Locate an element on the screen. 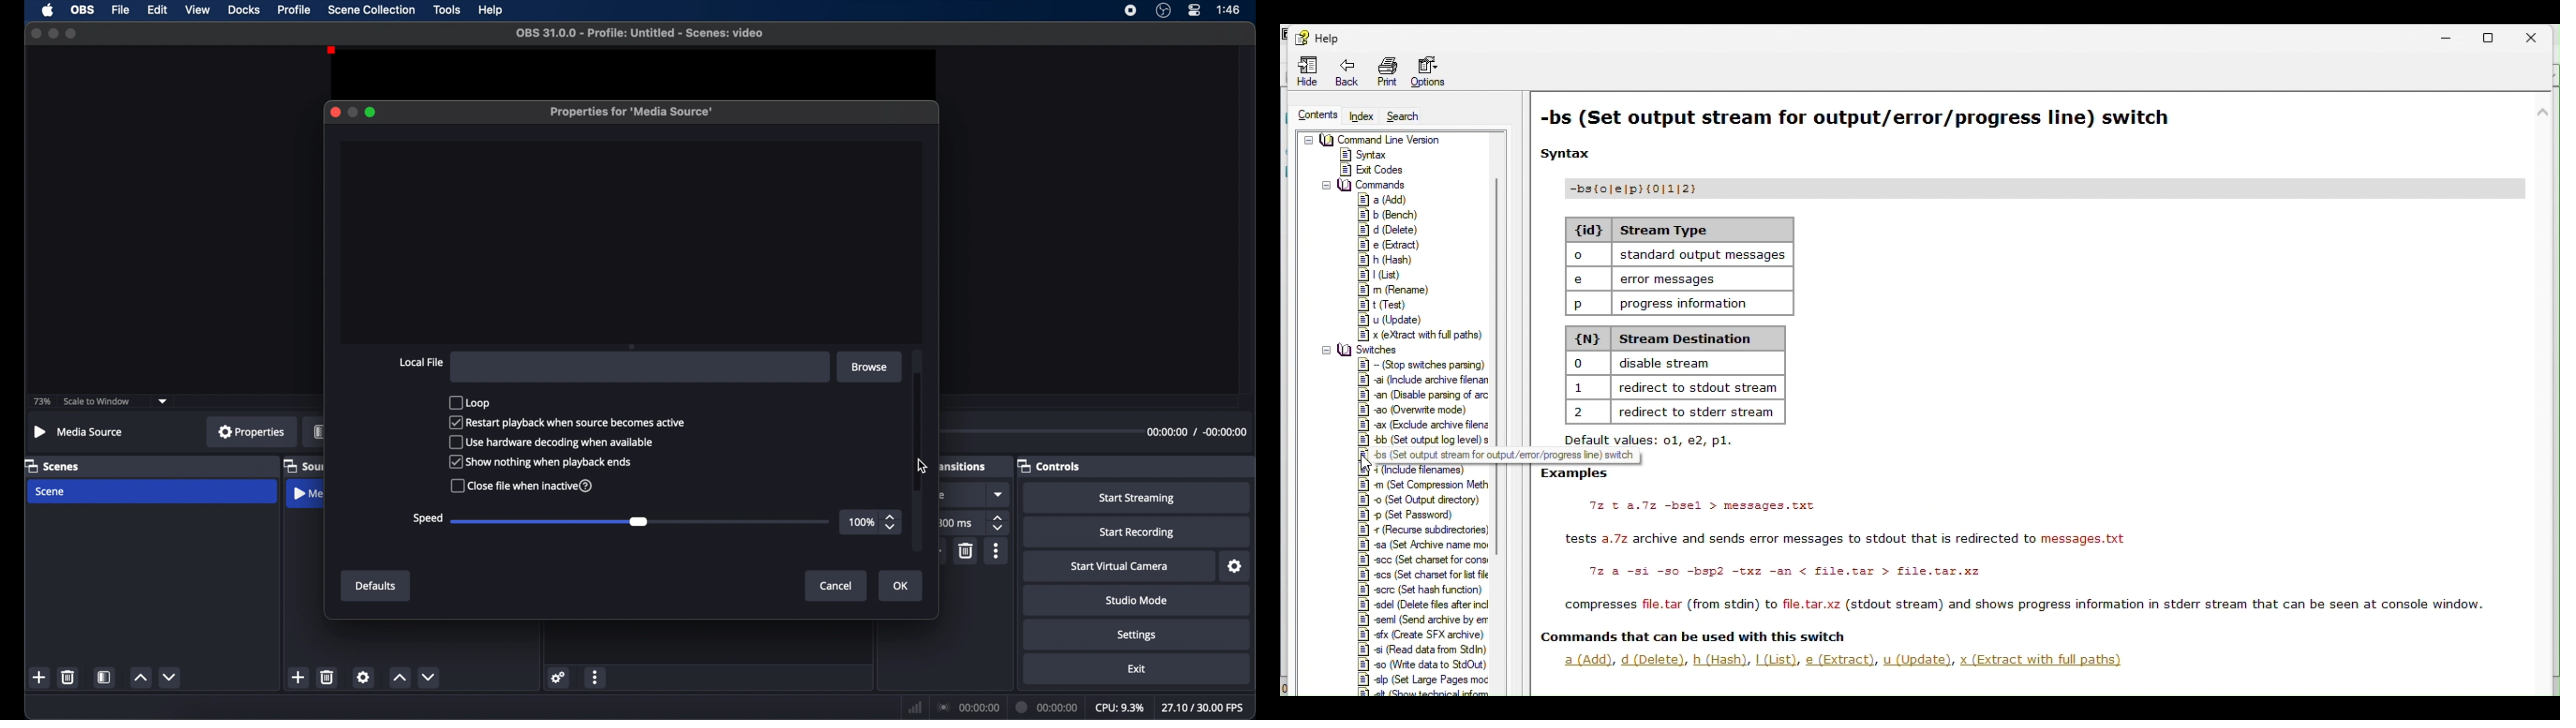 This screenshot has height=728, width=2576. collapse is located at coordinates (1307, 141).